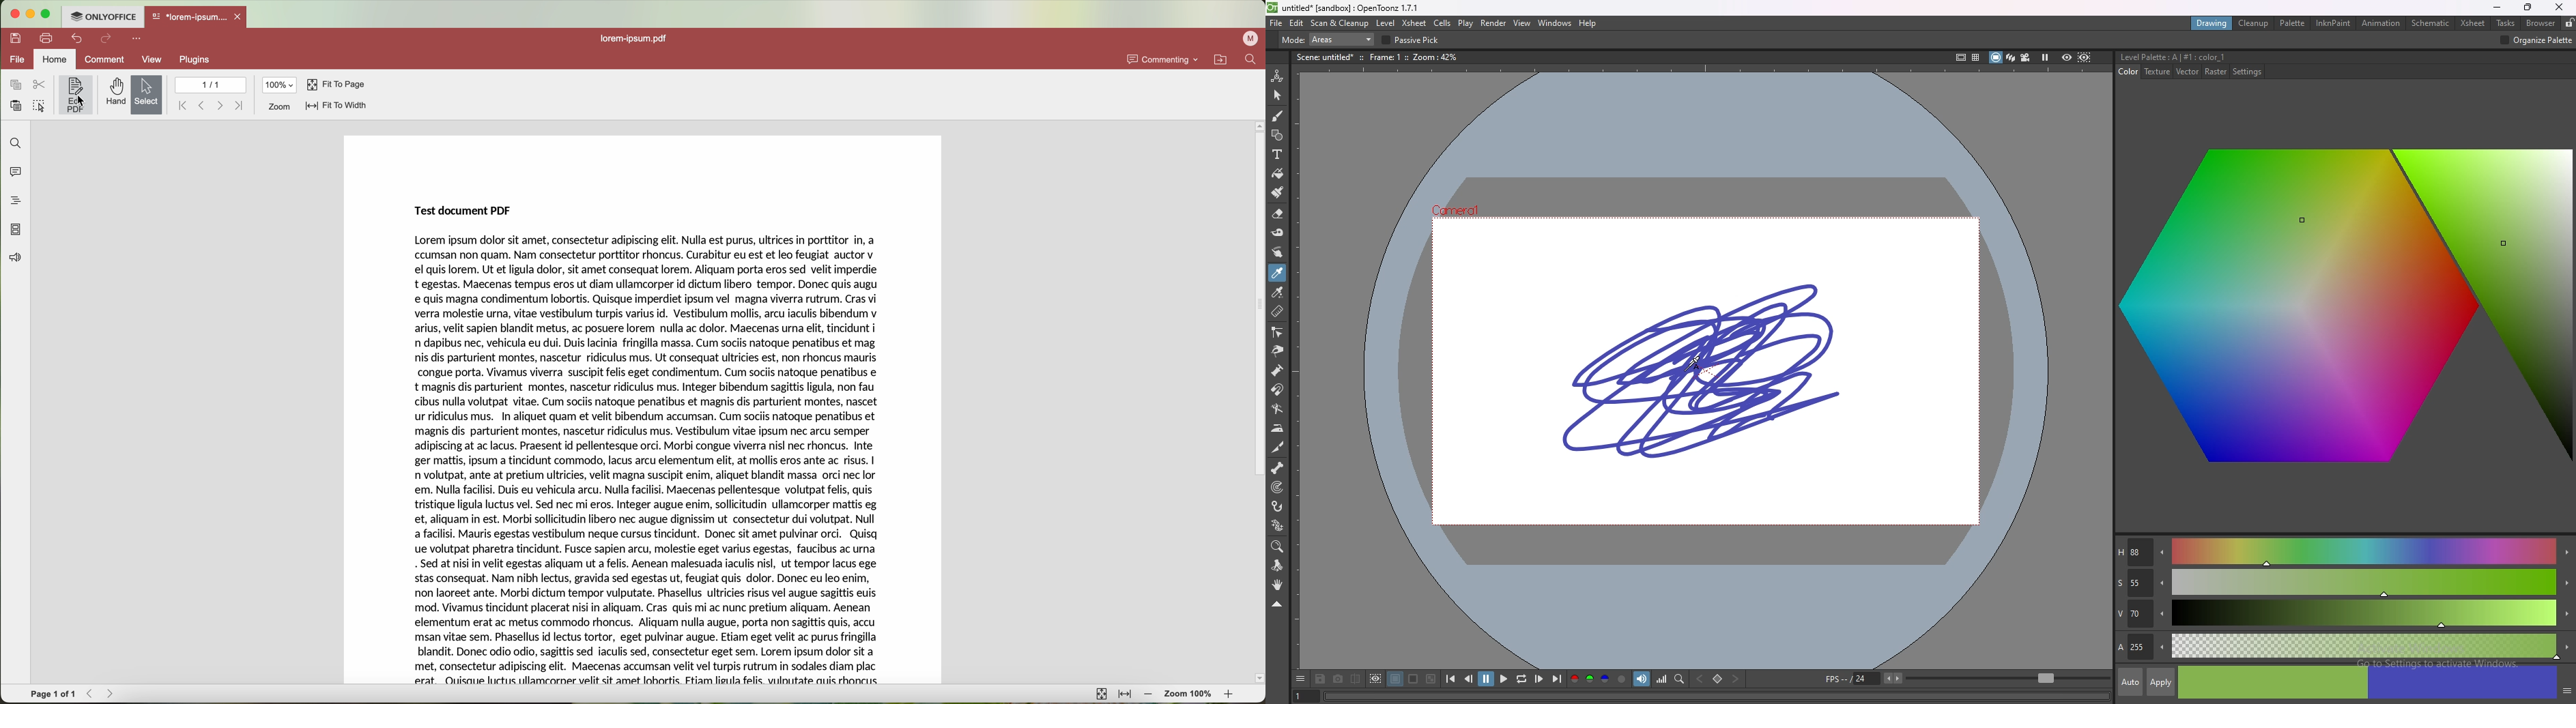  What do you see at coordinates (1189, 695) in the screenshot?
I see `zoom 100%` at bounding box center [1189, 695].